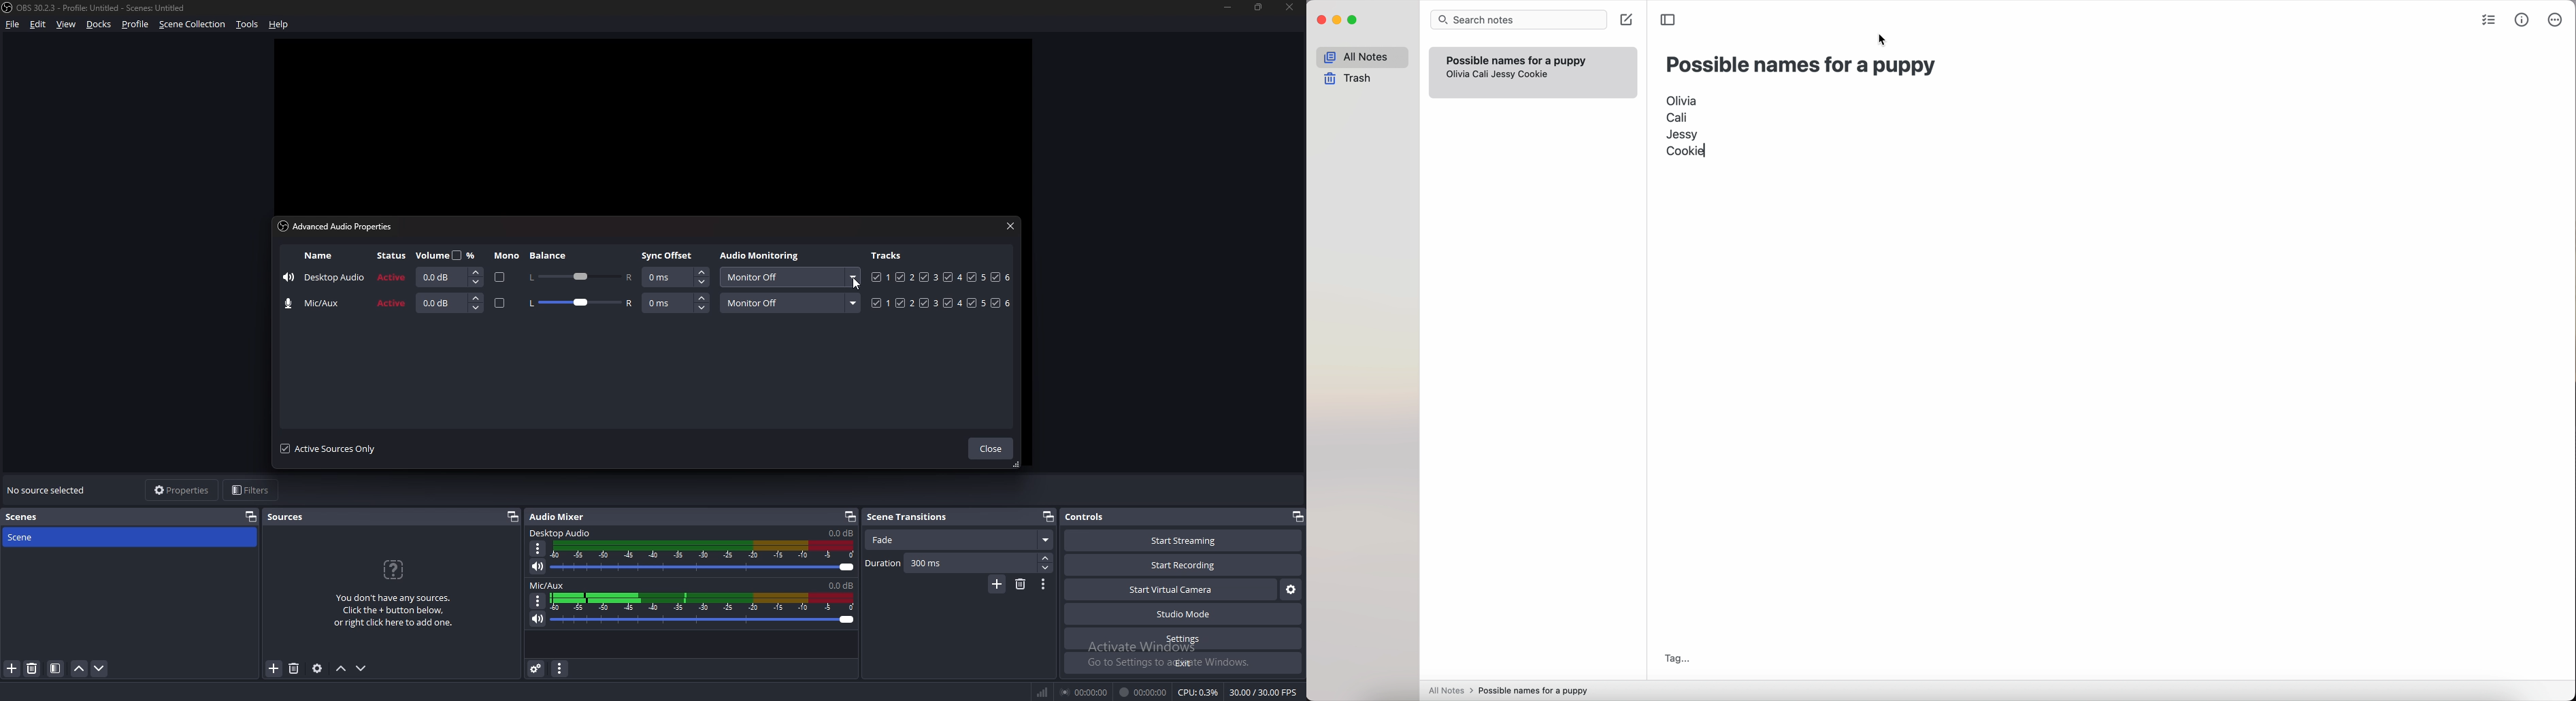  What do you see at coordinates (548, 586) in the screenshot?
I see `mic/aux` at bounding box center [548, 586].